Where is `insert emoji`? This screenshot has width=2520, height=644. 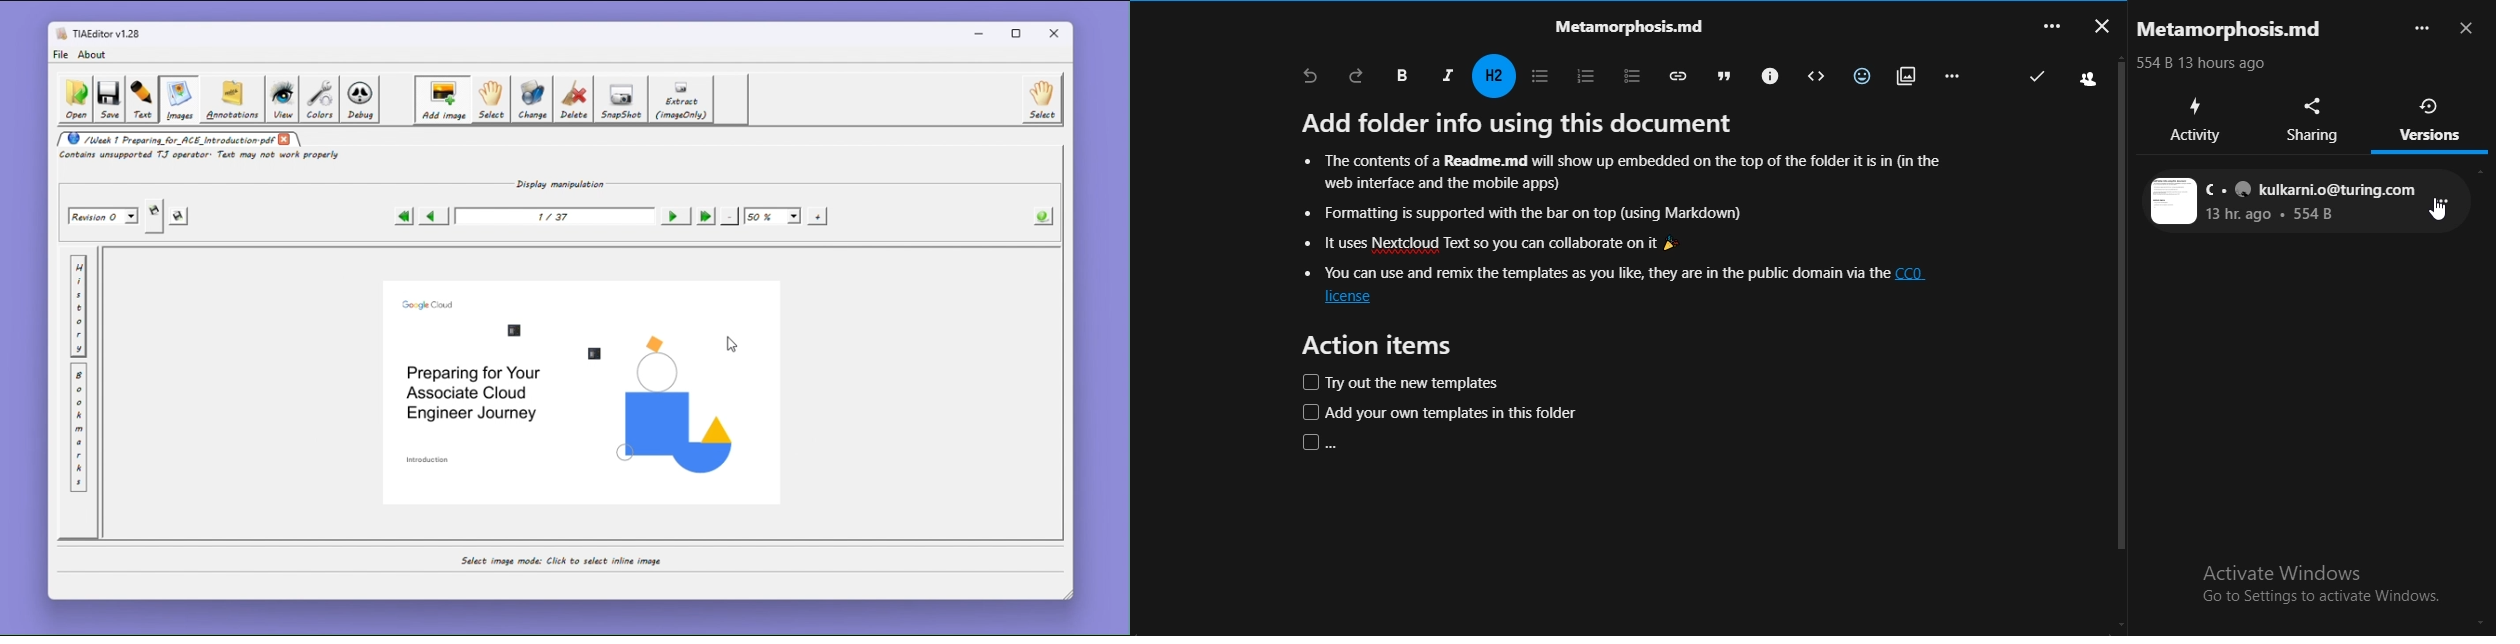 insert emoji is located at coordinates (1858, 73).